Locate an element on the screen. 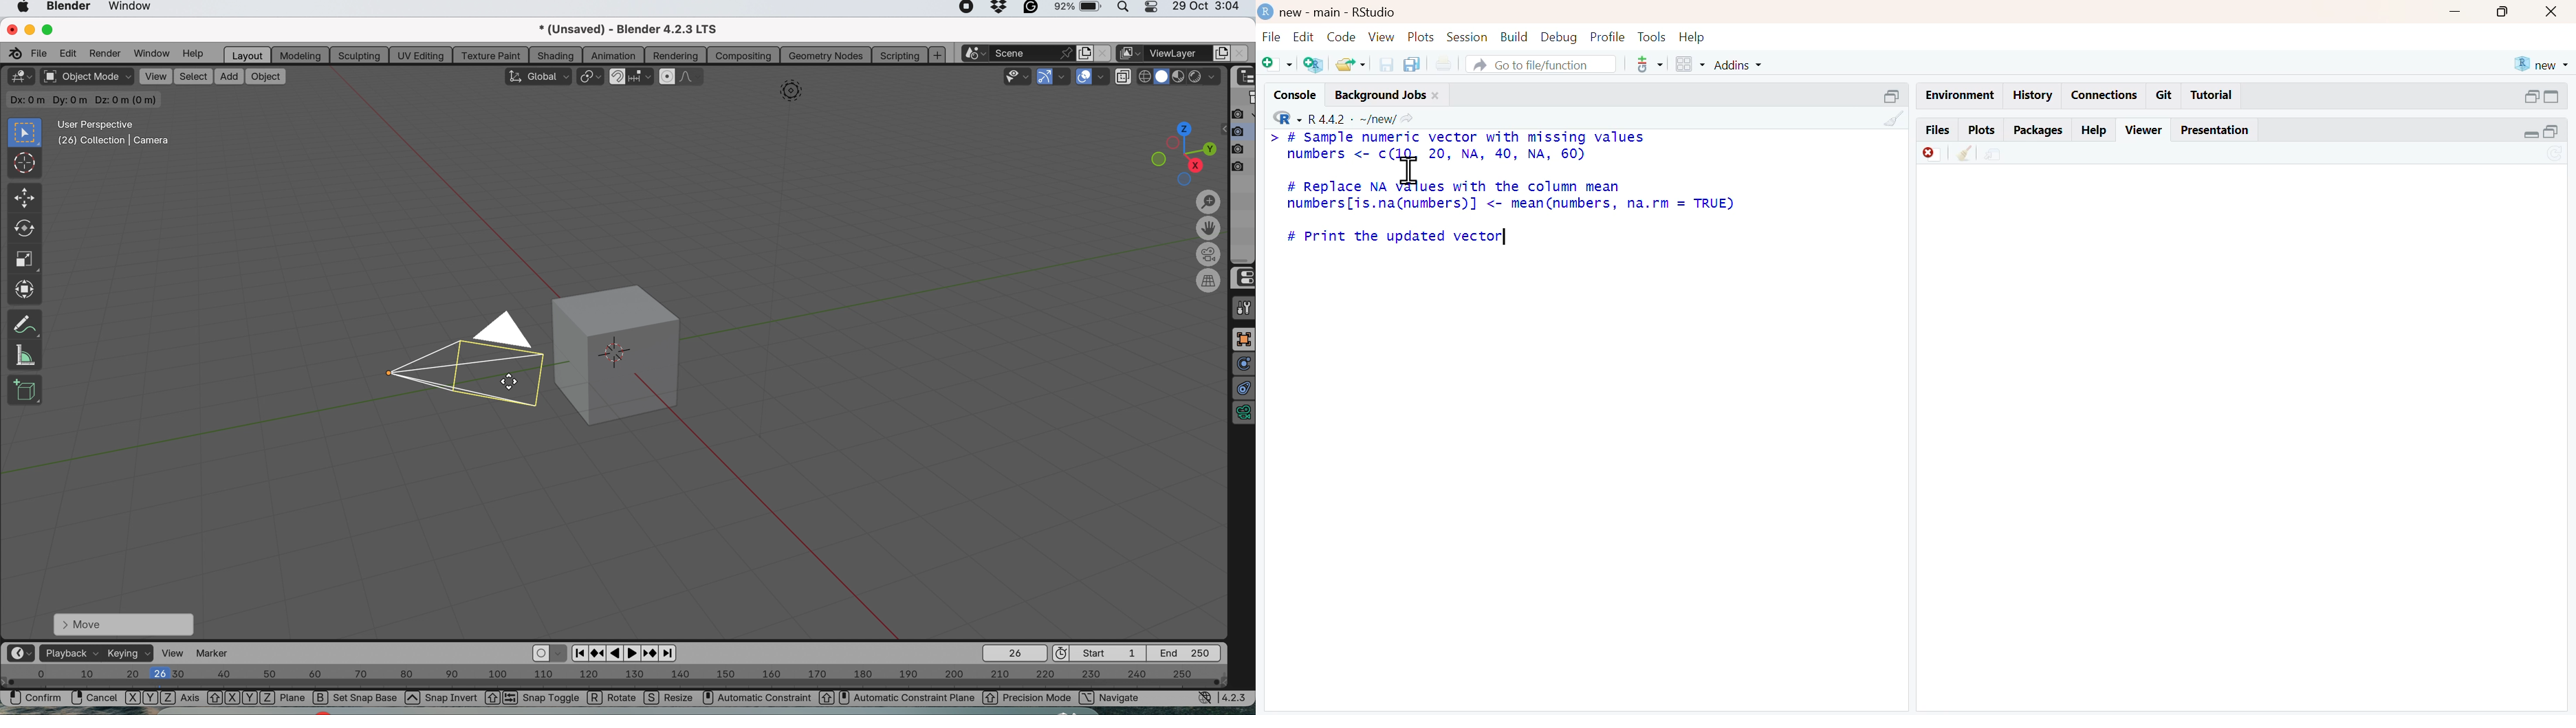 The width and height of the screenshot is (2576, 728). history is located at coordinates (2034, 96).